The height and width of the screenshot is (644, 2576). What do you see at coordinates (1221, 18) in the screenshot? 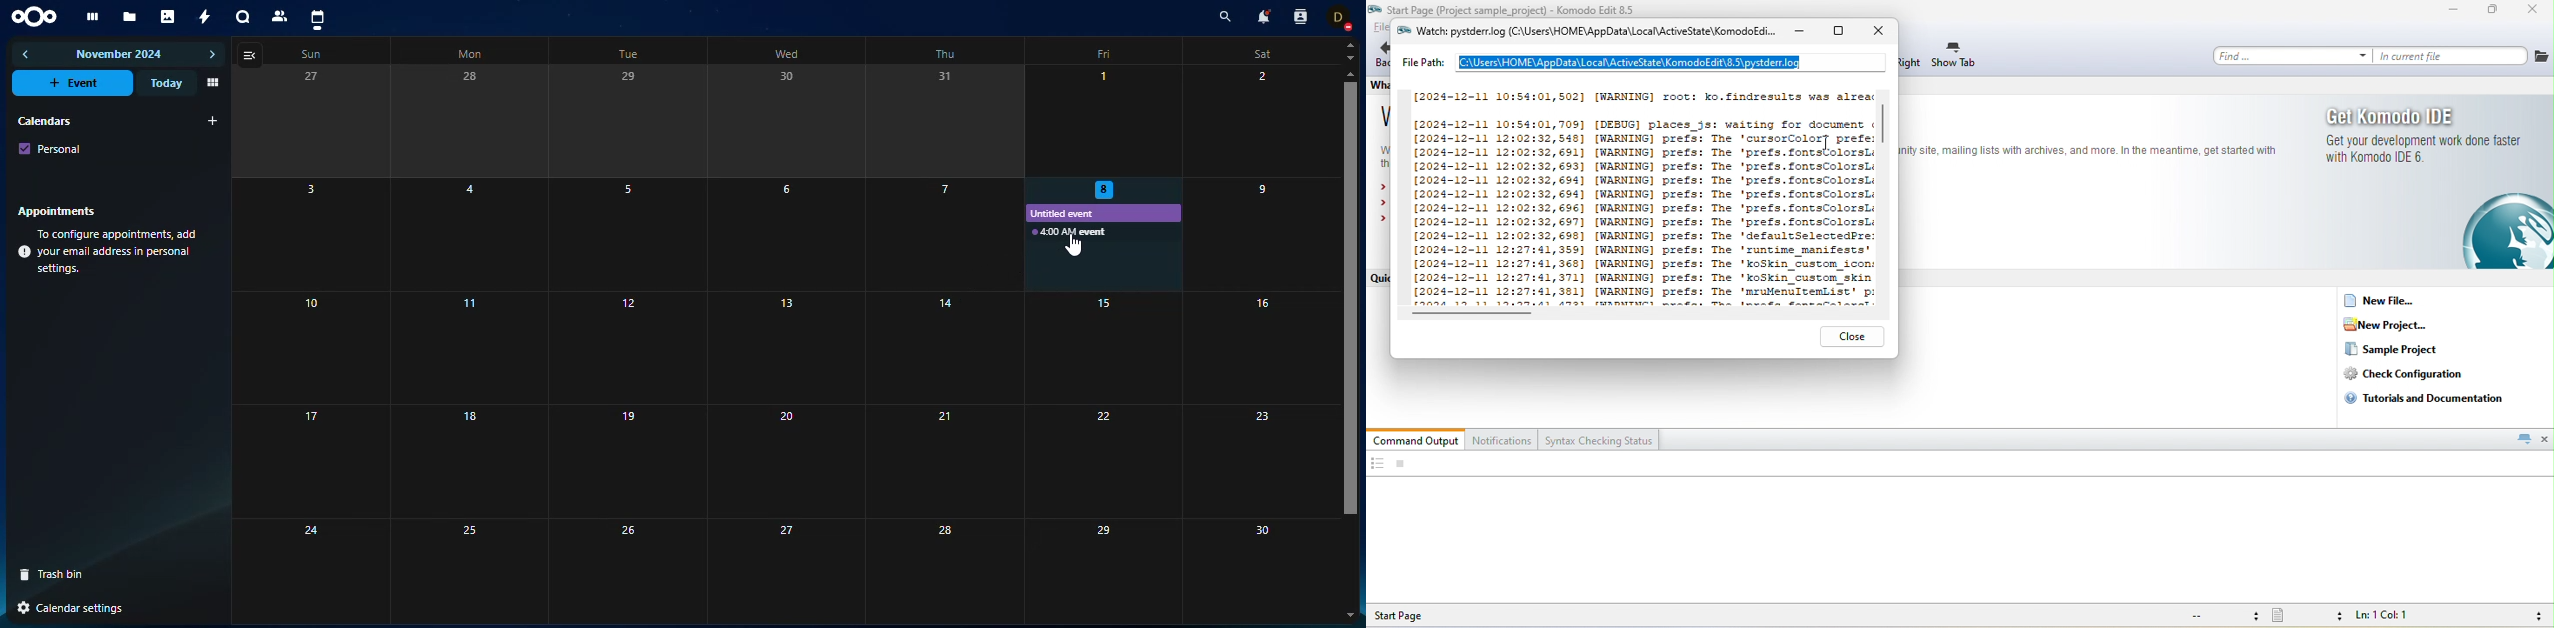
I see `search` at bounding box center [1221, 18].